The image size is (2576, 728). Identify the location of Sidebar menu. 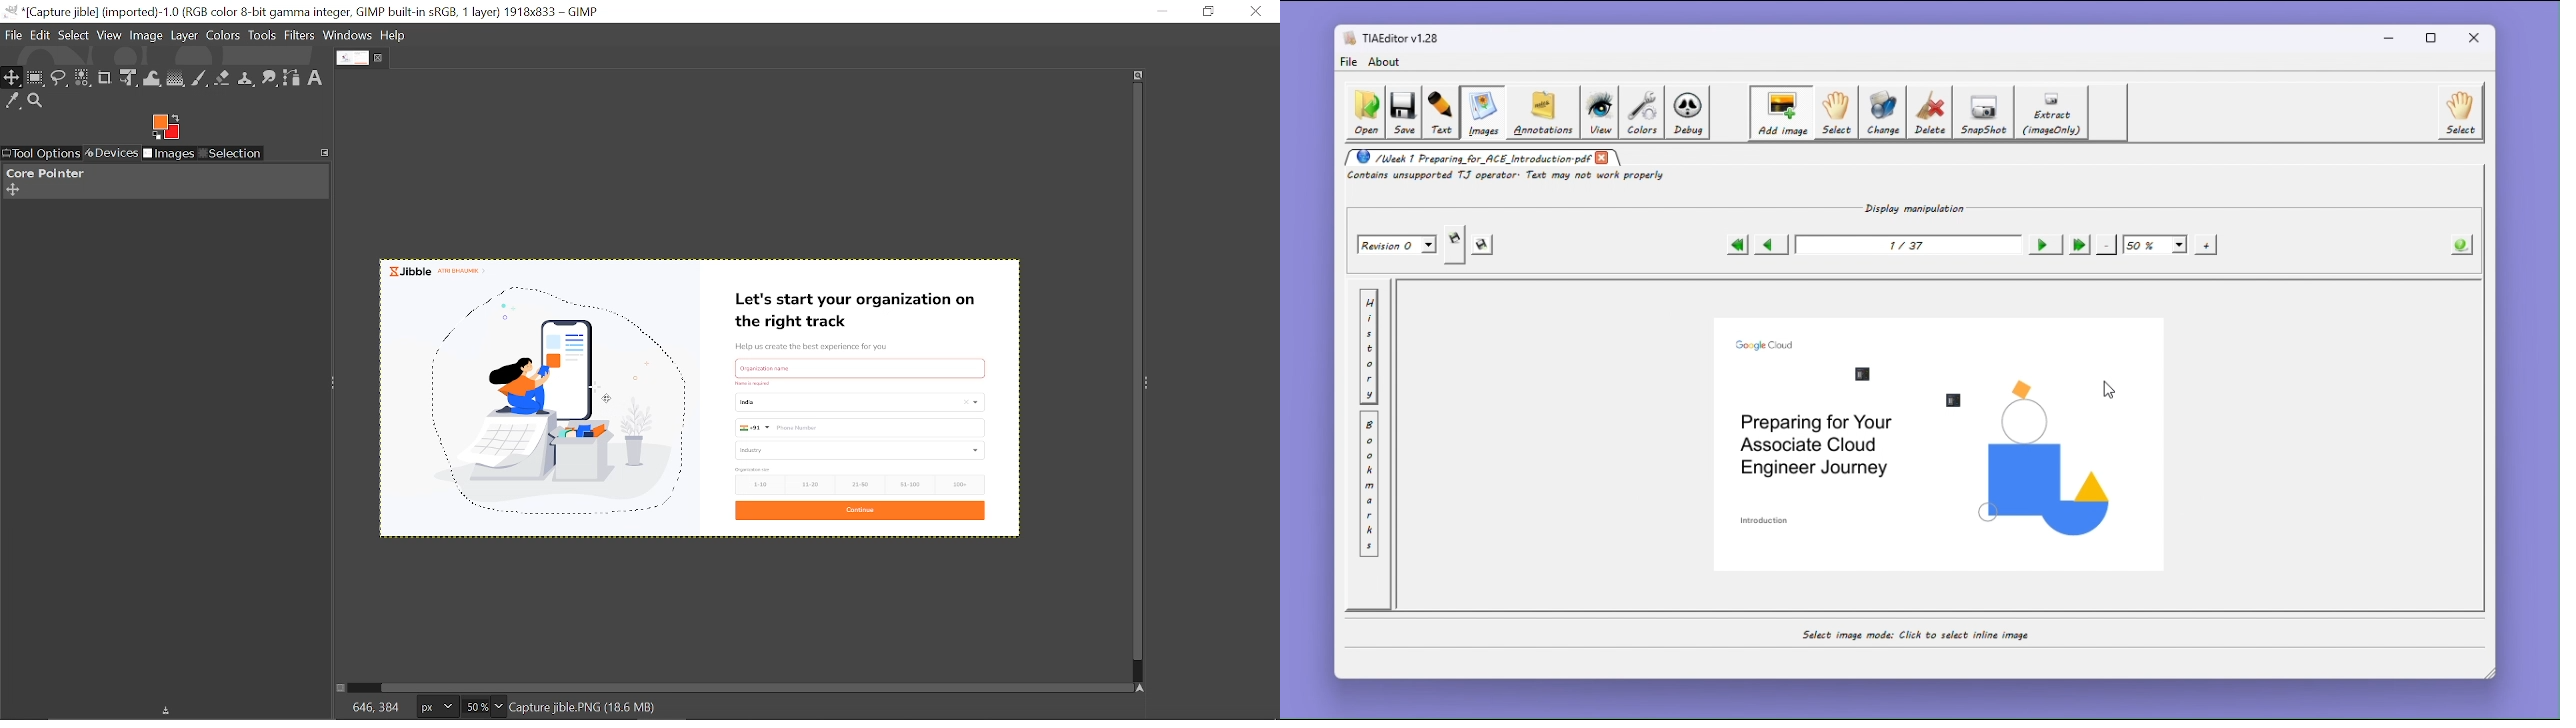
(1151, 381).